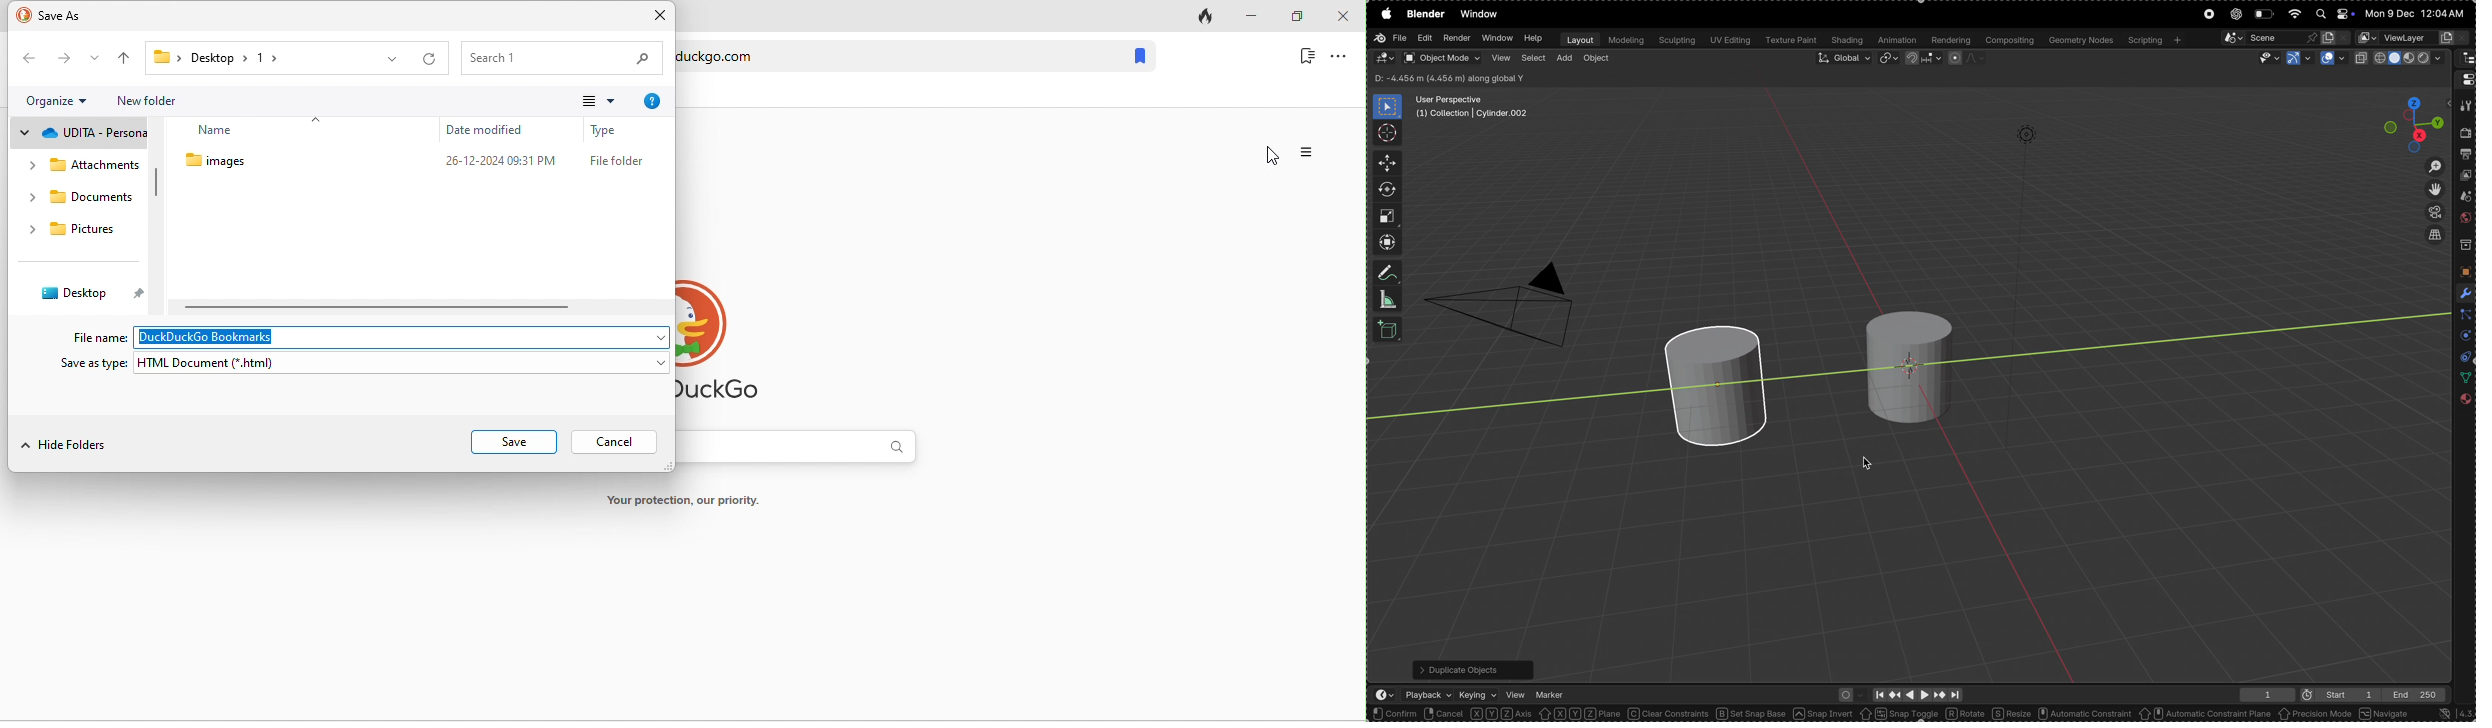  What do you see at coordinates (2335, 694) in the screenshot?
I see `start 1` at bounding box center [2335, 694].